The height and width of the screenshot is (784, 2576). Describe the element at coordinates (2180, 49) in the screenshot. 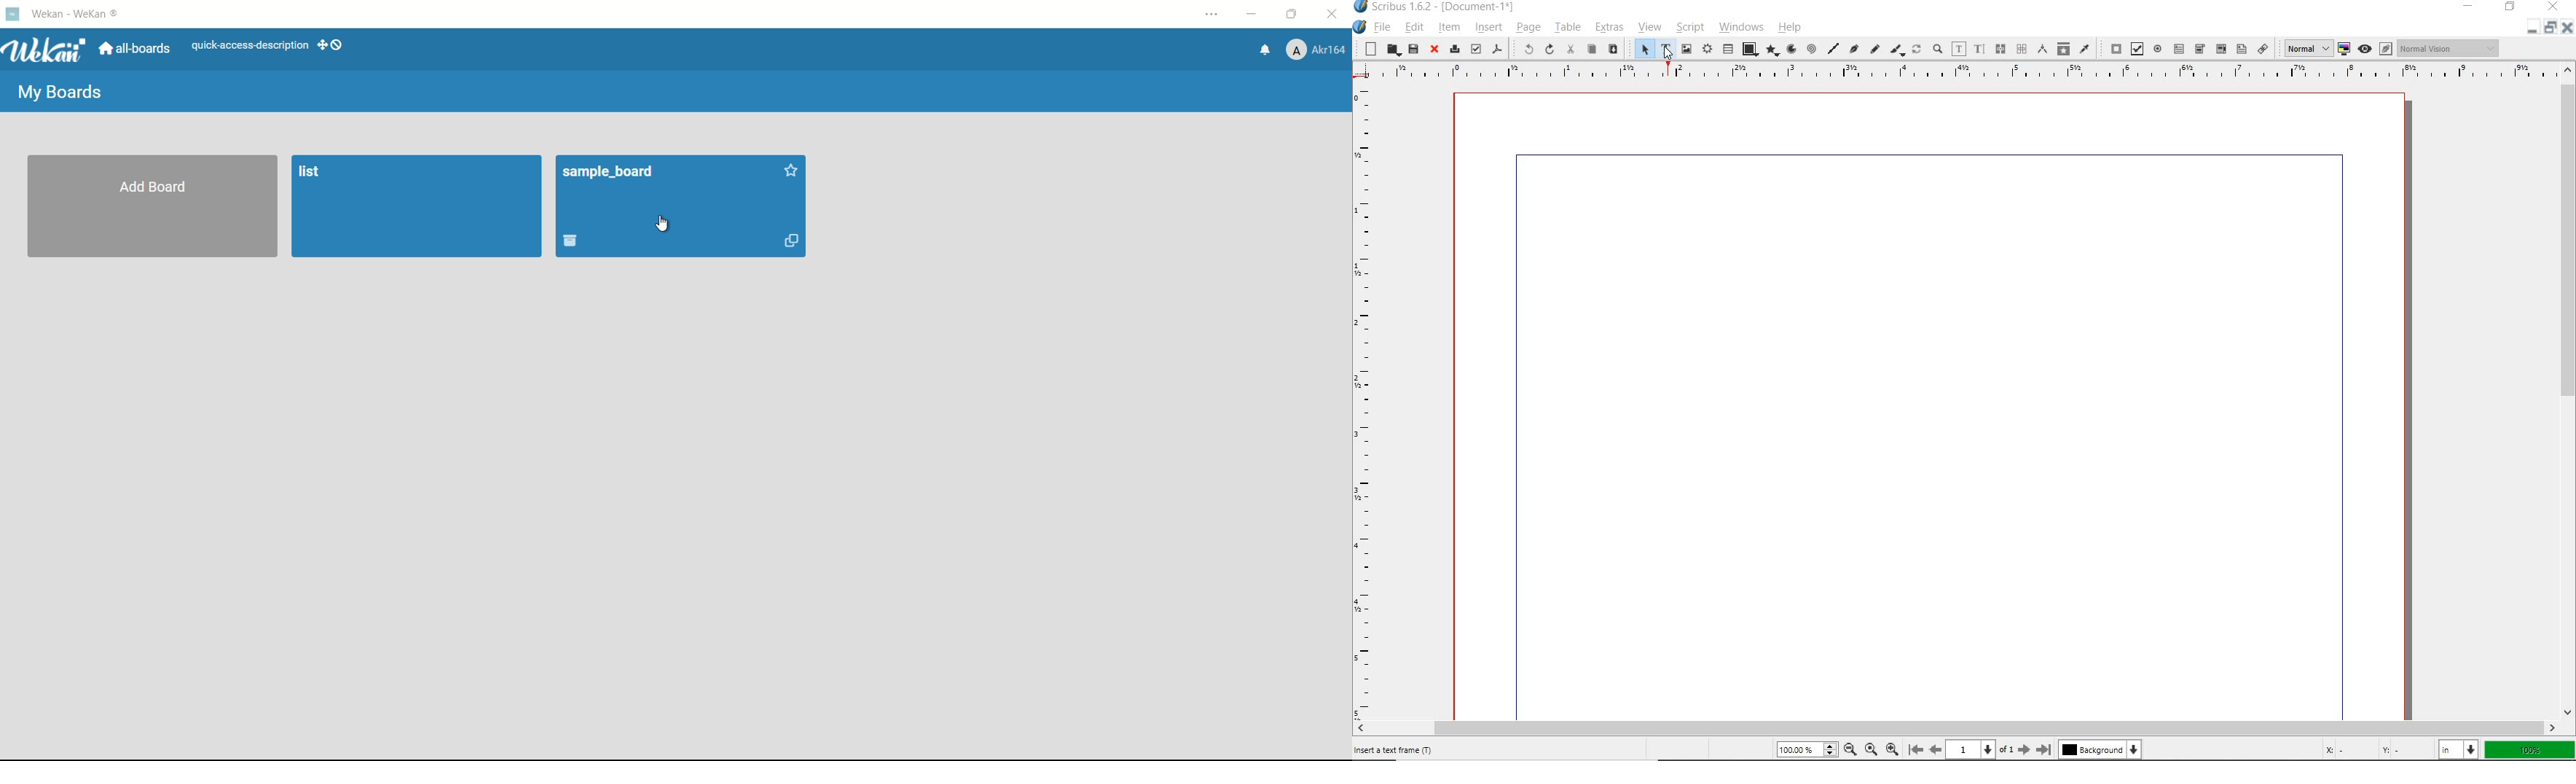

I see `pdf text field` at that location.